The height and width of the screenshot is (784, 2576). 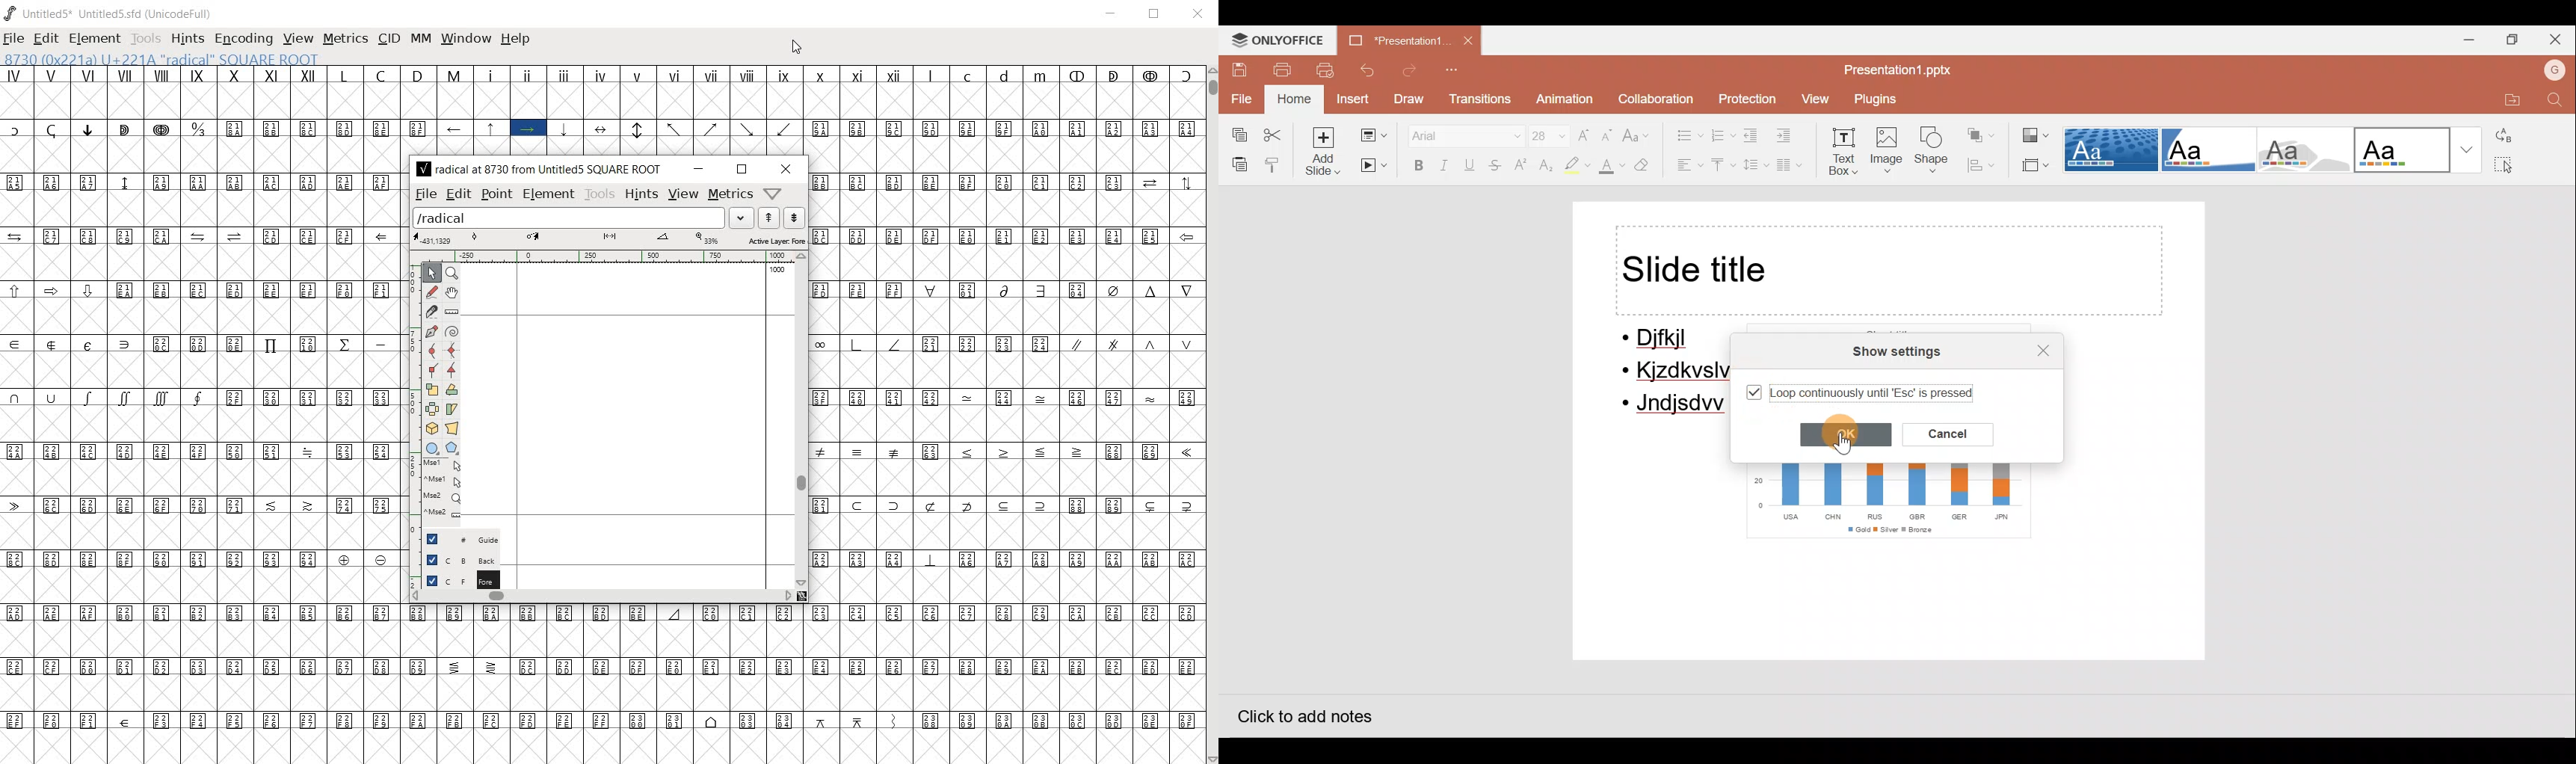 I want to click on ELEMENT, so click(x=95, y=40).